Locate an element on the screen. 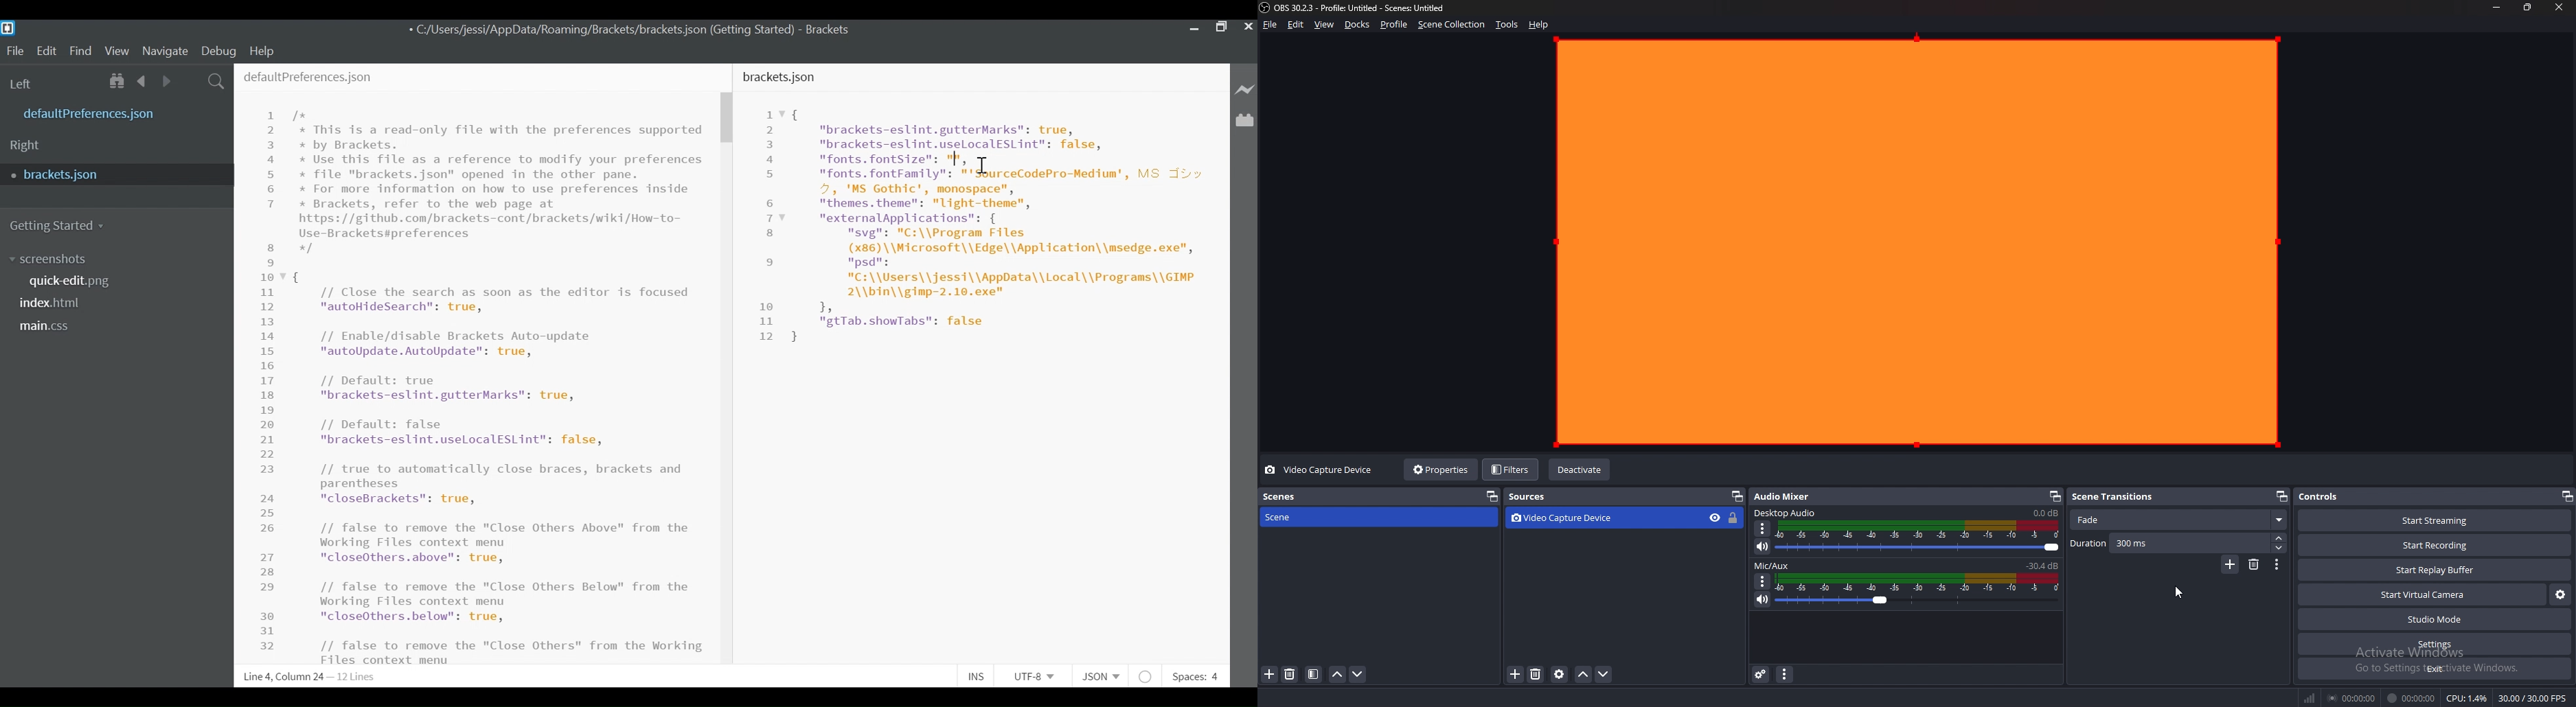 This screenshot has height=728, width=2576. View  is located at coordinates (117, 50).